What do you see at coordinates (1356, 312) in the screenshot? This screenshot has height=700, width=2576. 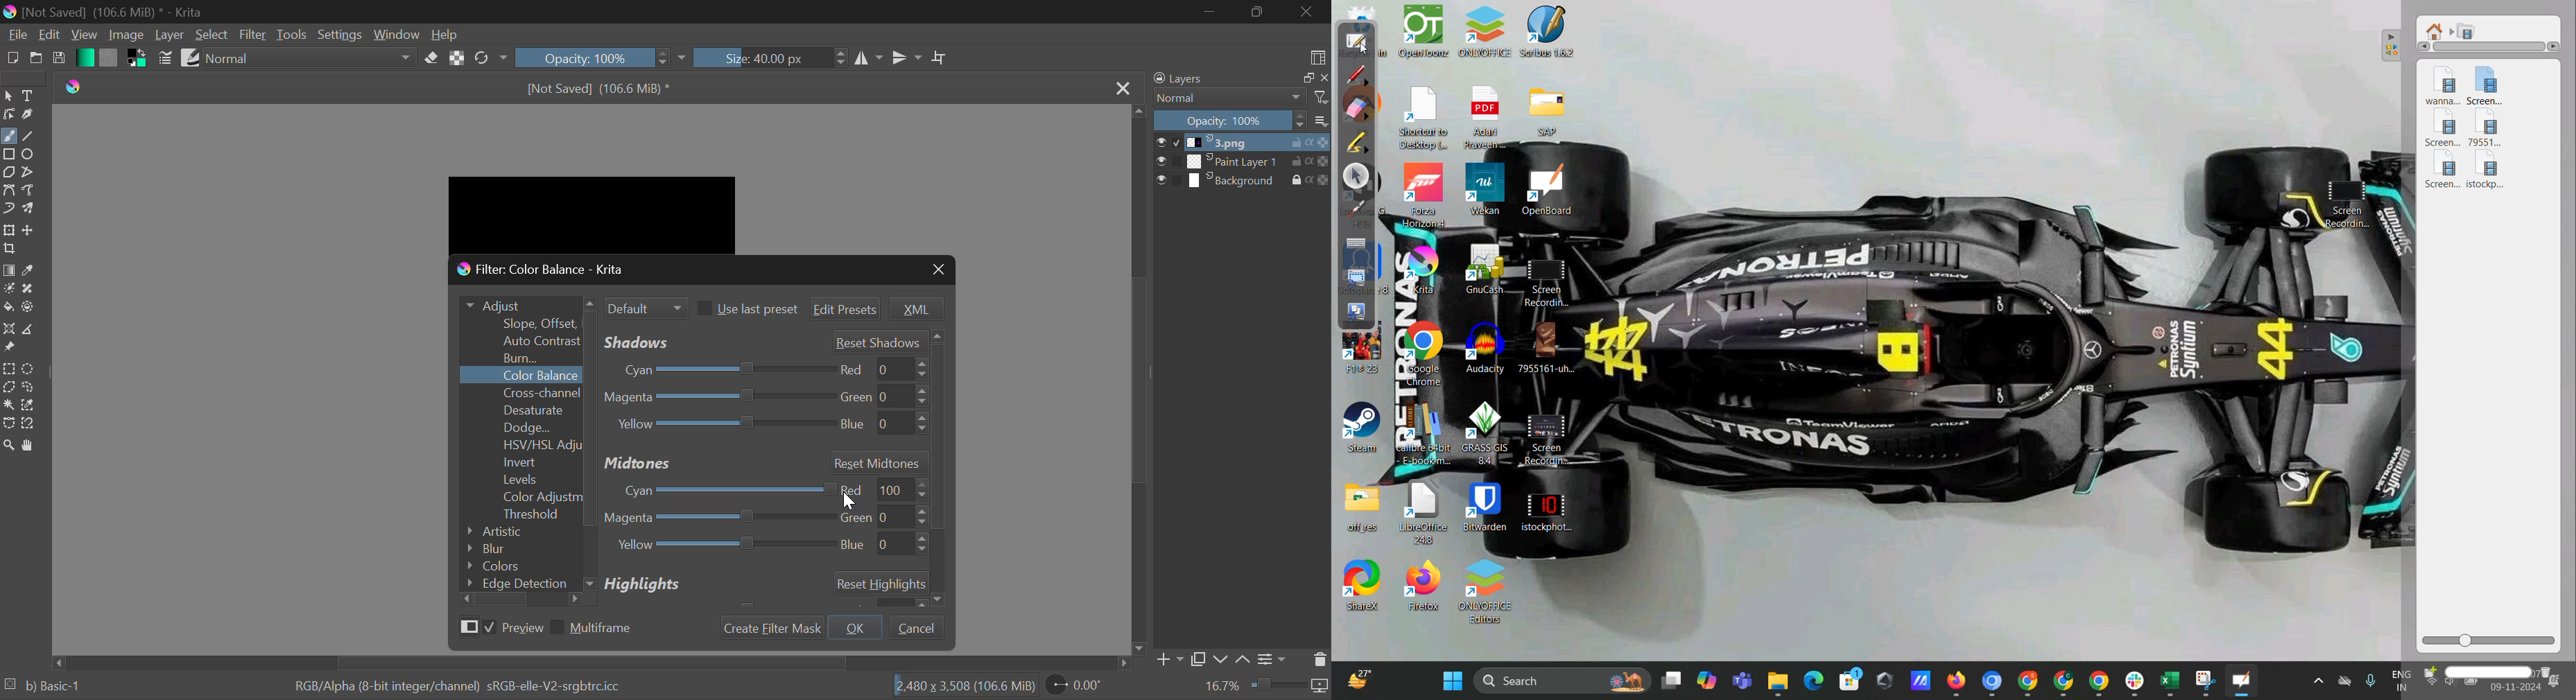 I see `capture screen` at bounding box center [1356, 312].